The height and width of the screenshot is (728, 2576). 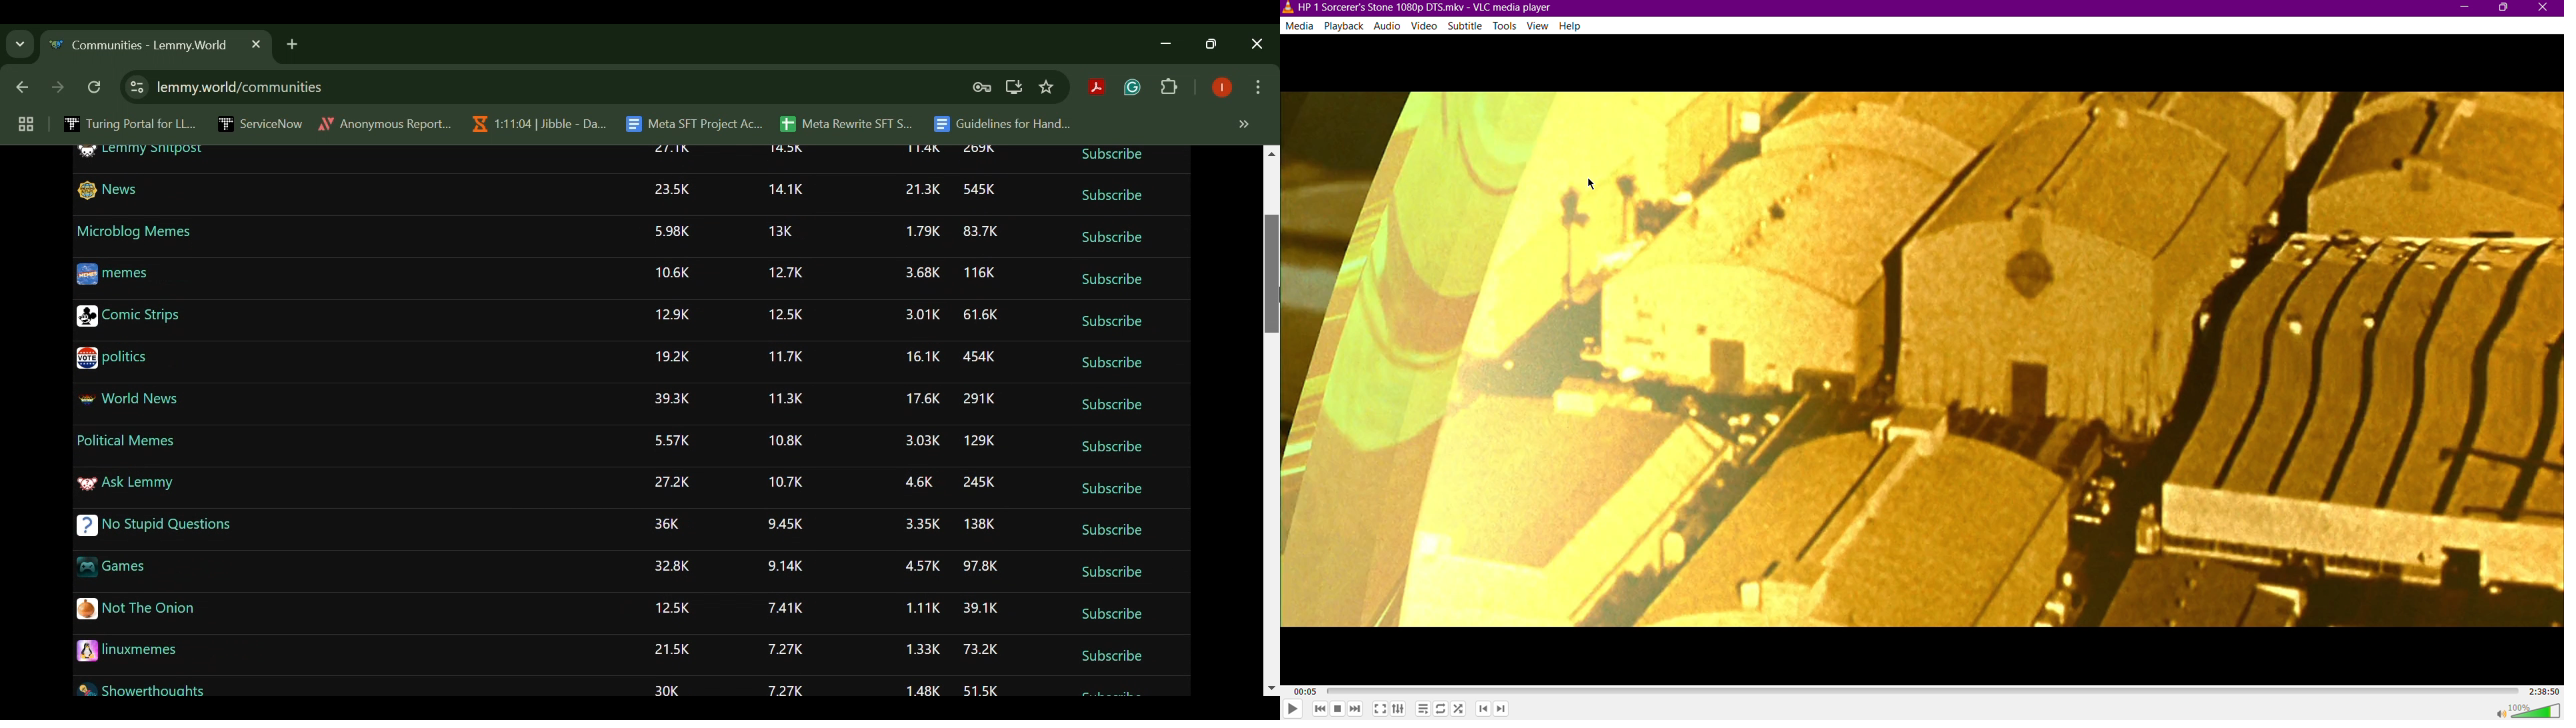 I want to click on Previous Chapter, so click(x=1484, y=709).